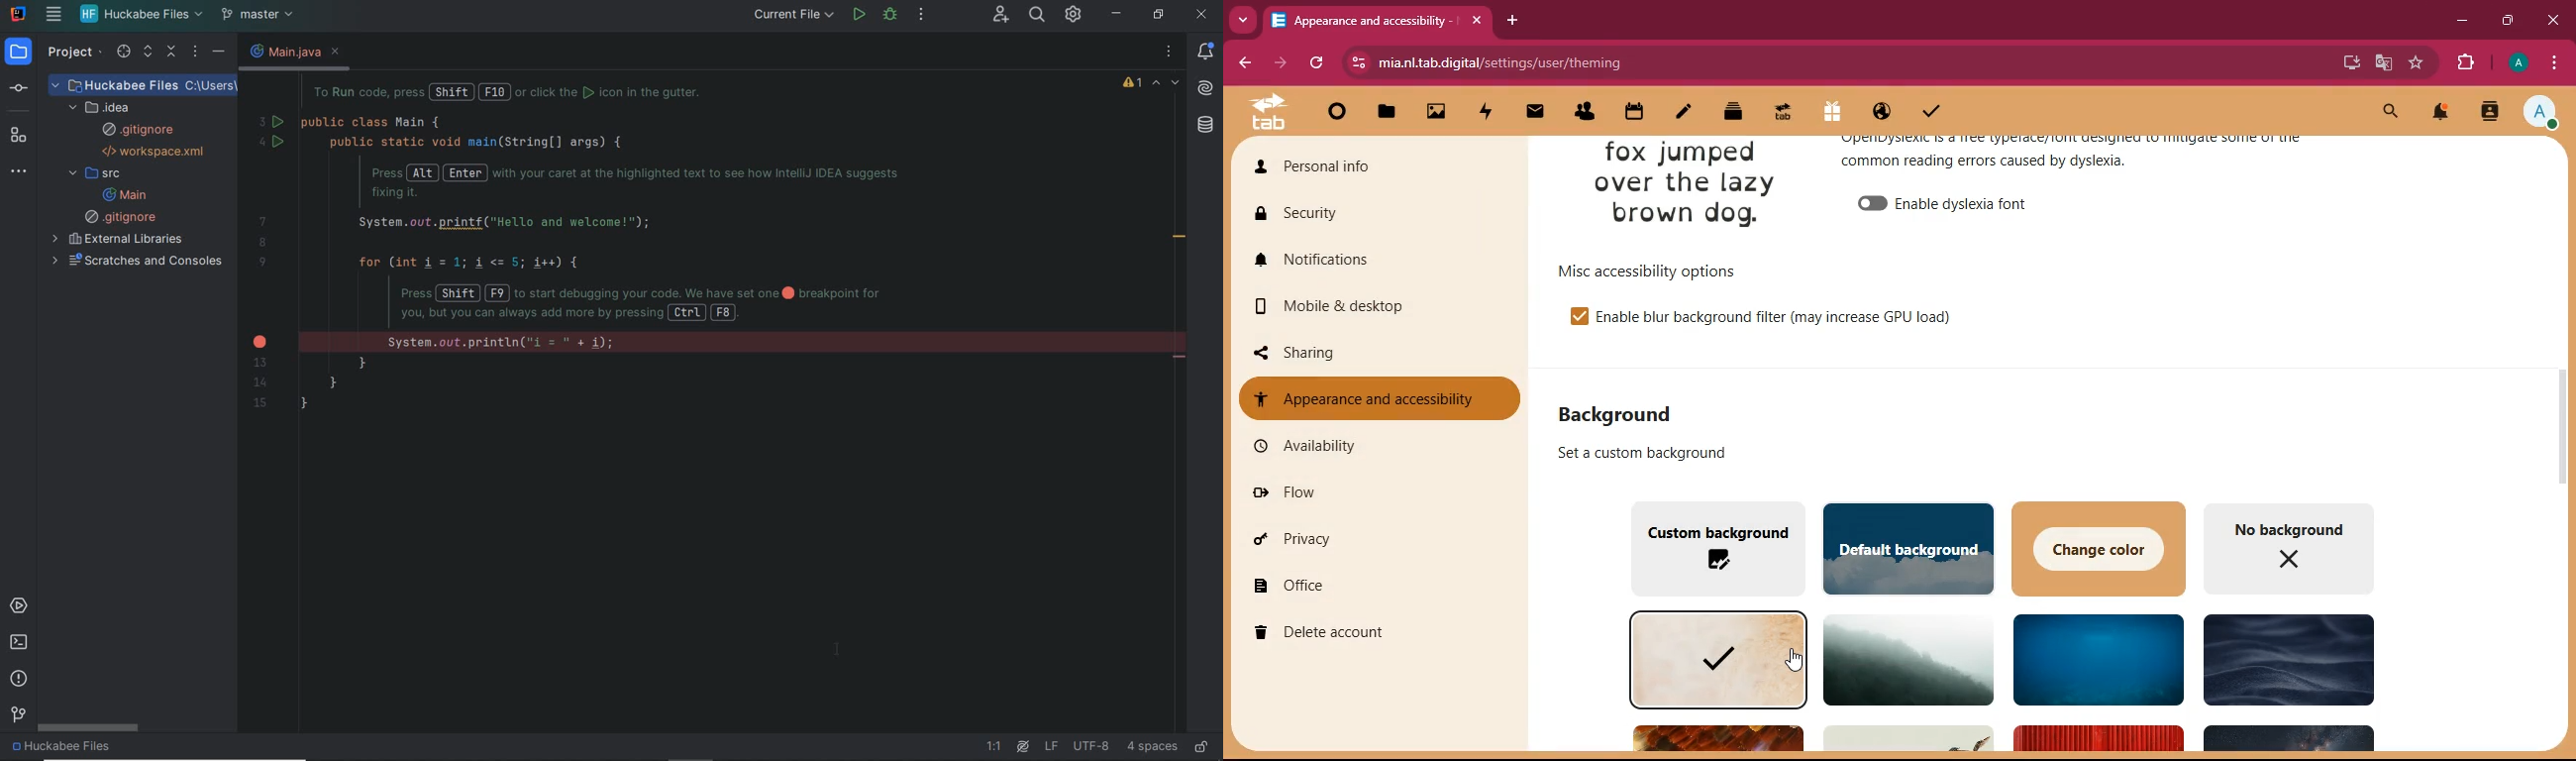  I want to click on add tab, so click(1509, 20).